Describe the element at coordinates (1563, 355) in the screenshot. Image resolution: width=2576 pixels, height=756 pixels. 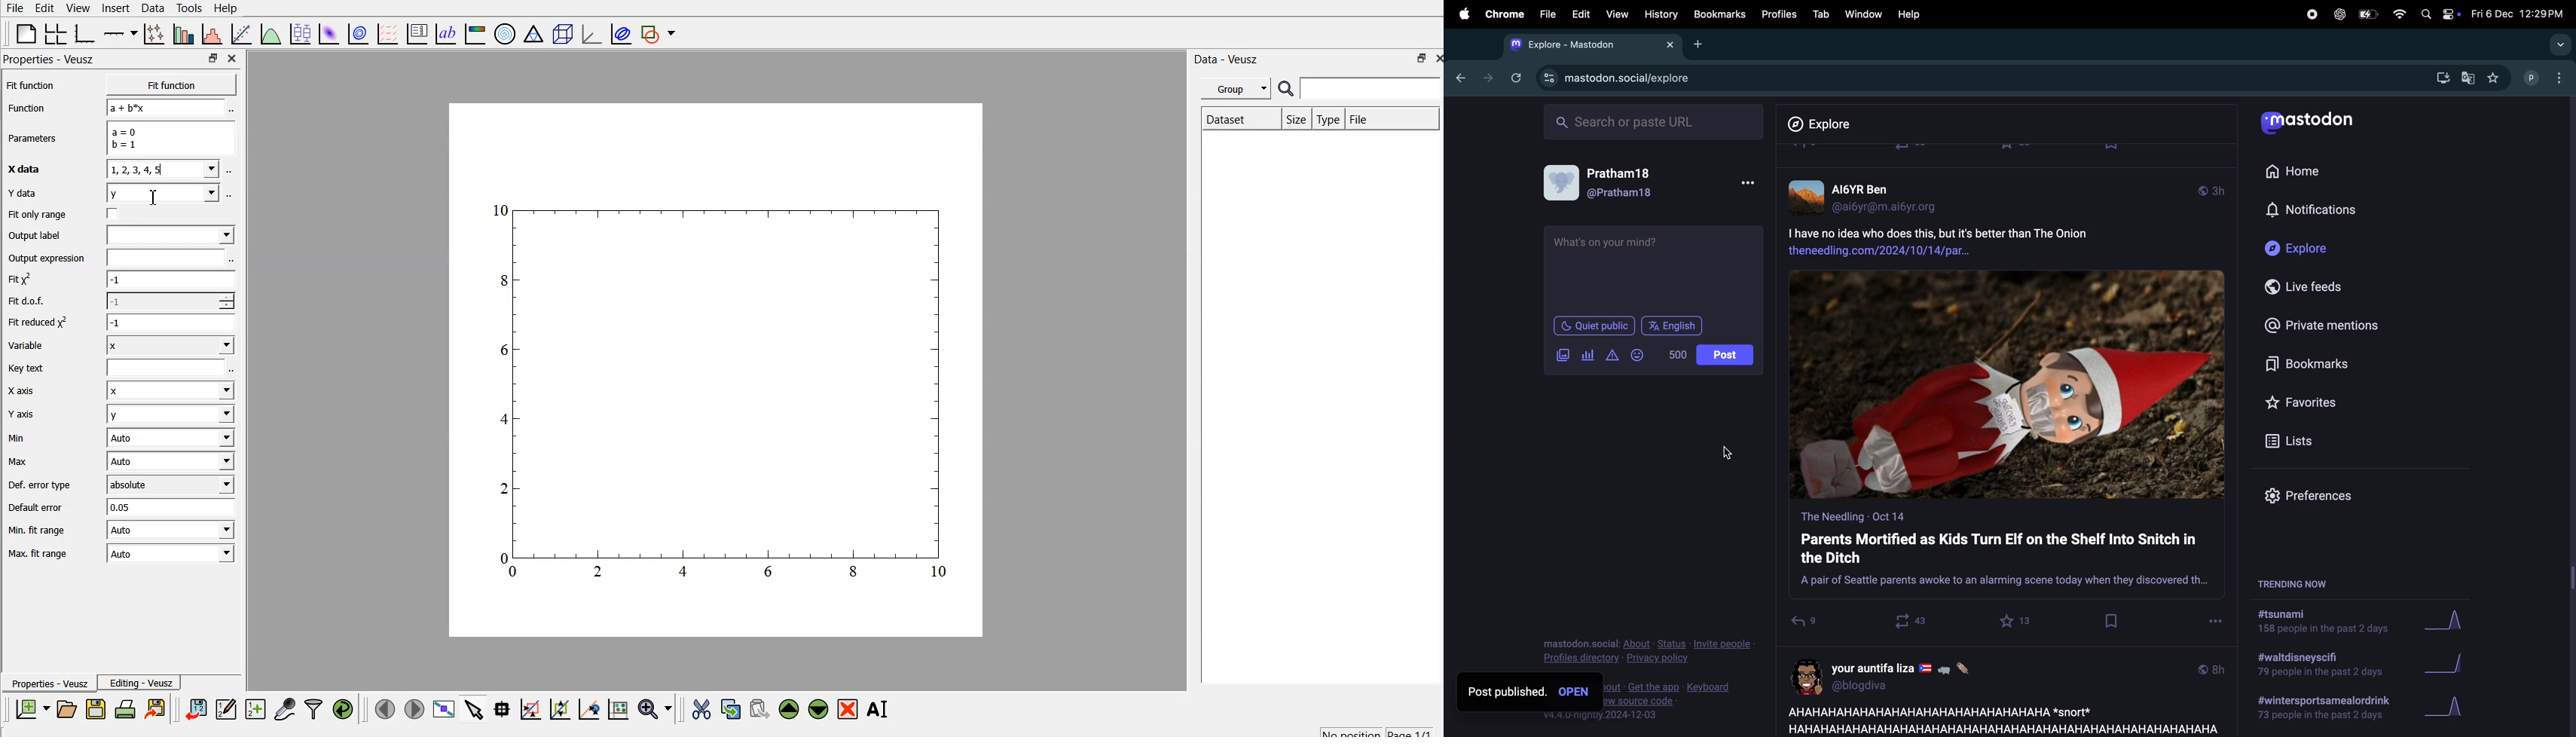
I see `add image` at that location.